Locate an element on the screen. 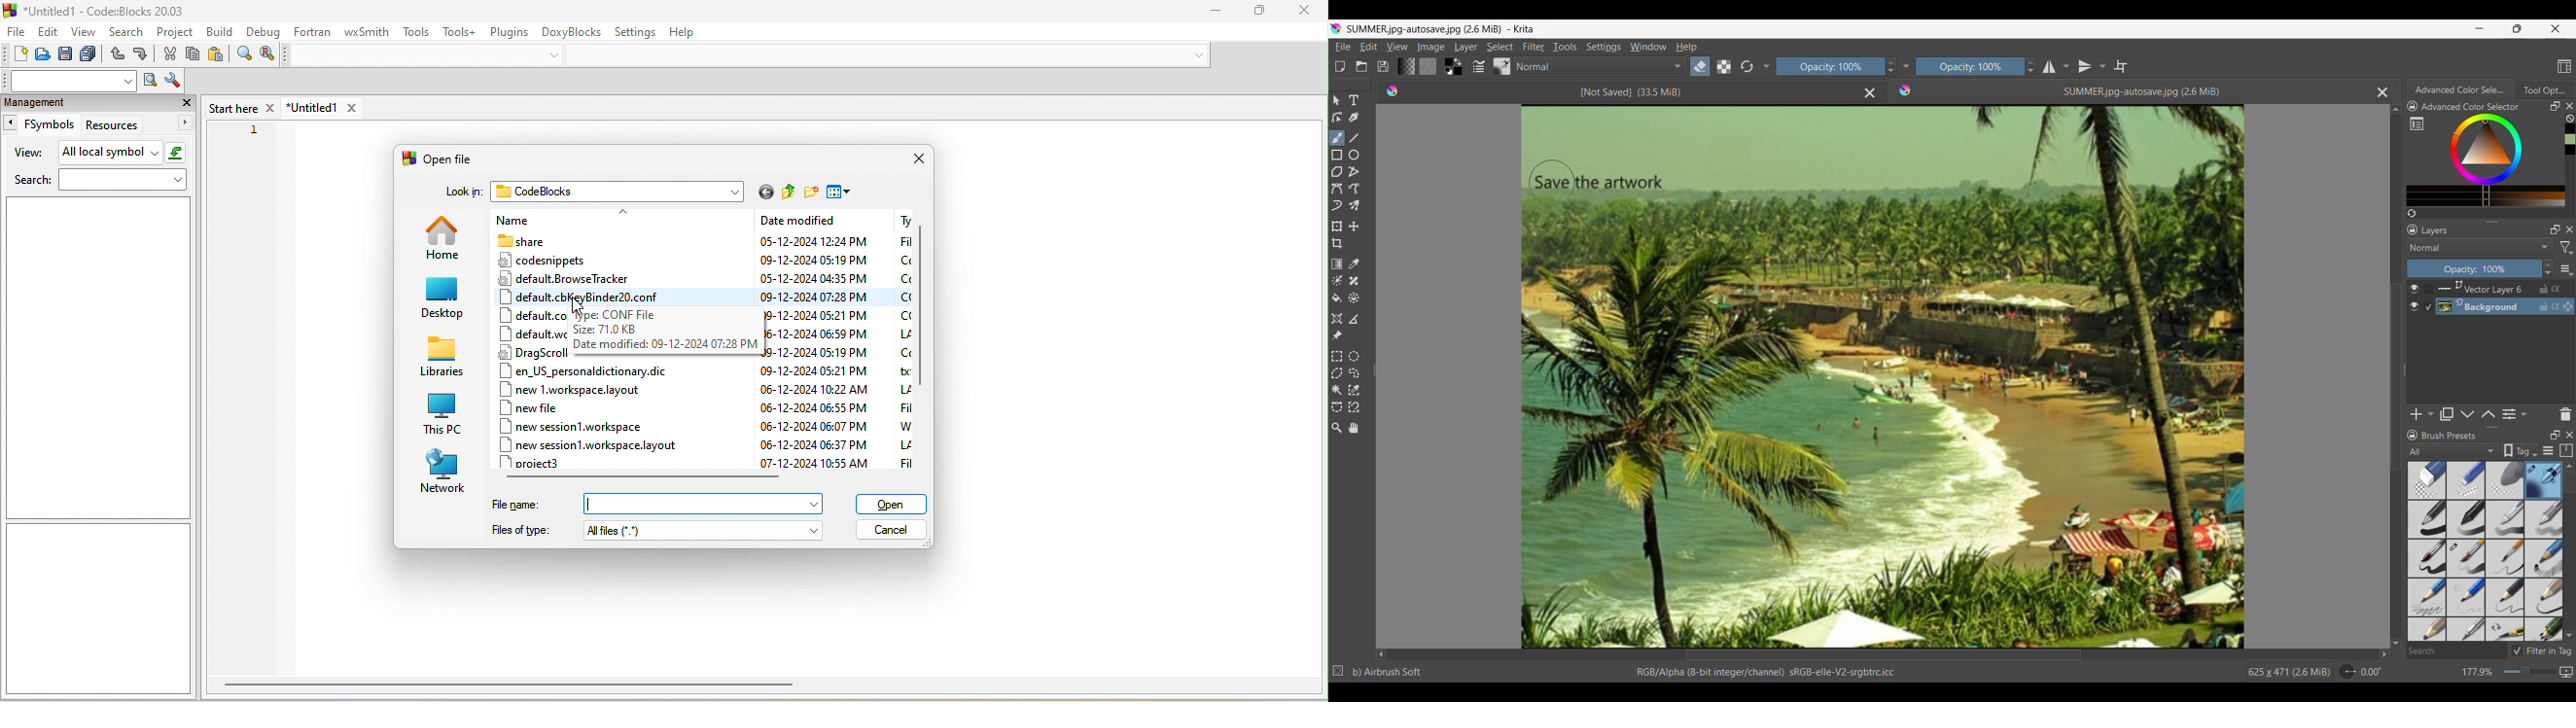 Image resolution: width=2576 pixels, height=728 pixels. Reference images tool is located at coordinates (1337, 336).